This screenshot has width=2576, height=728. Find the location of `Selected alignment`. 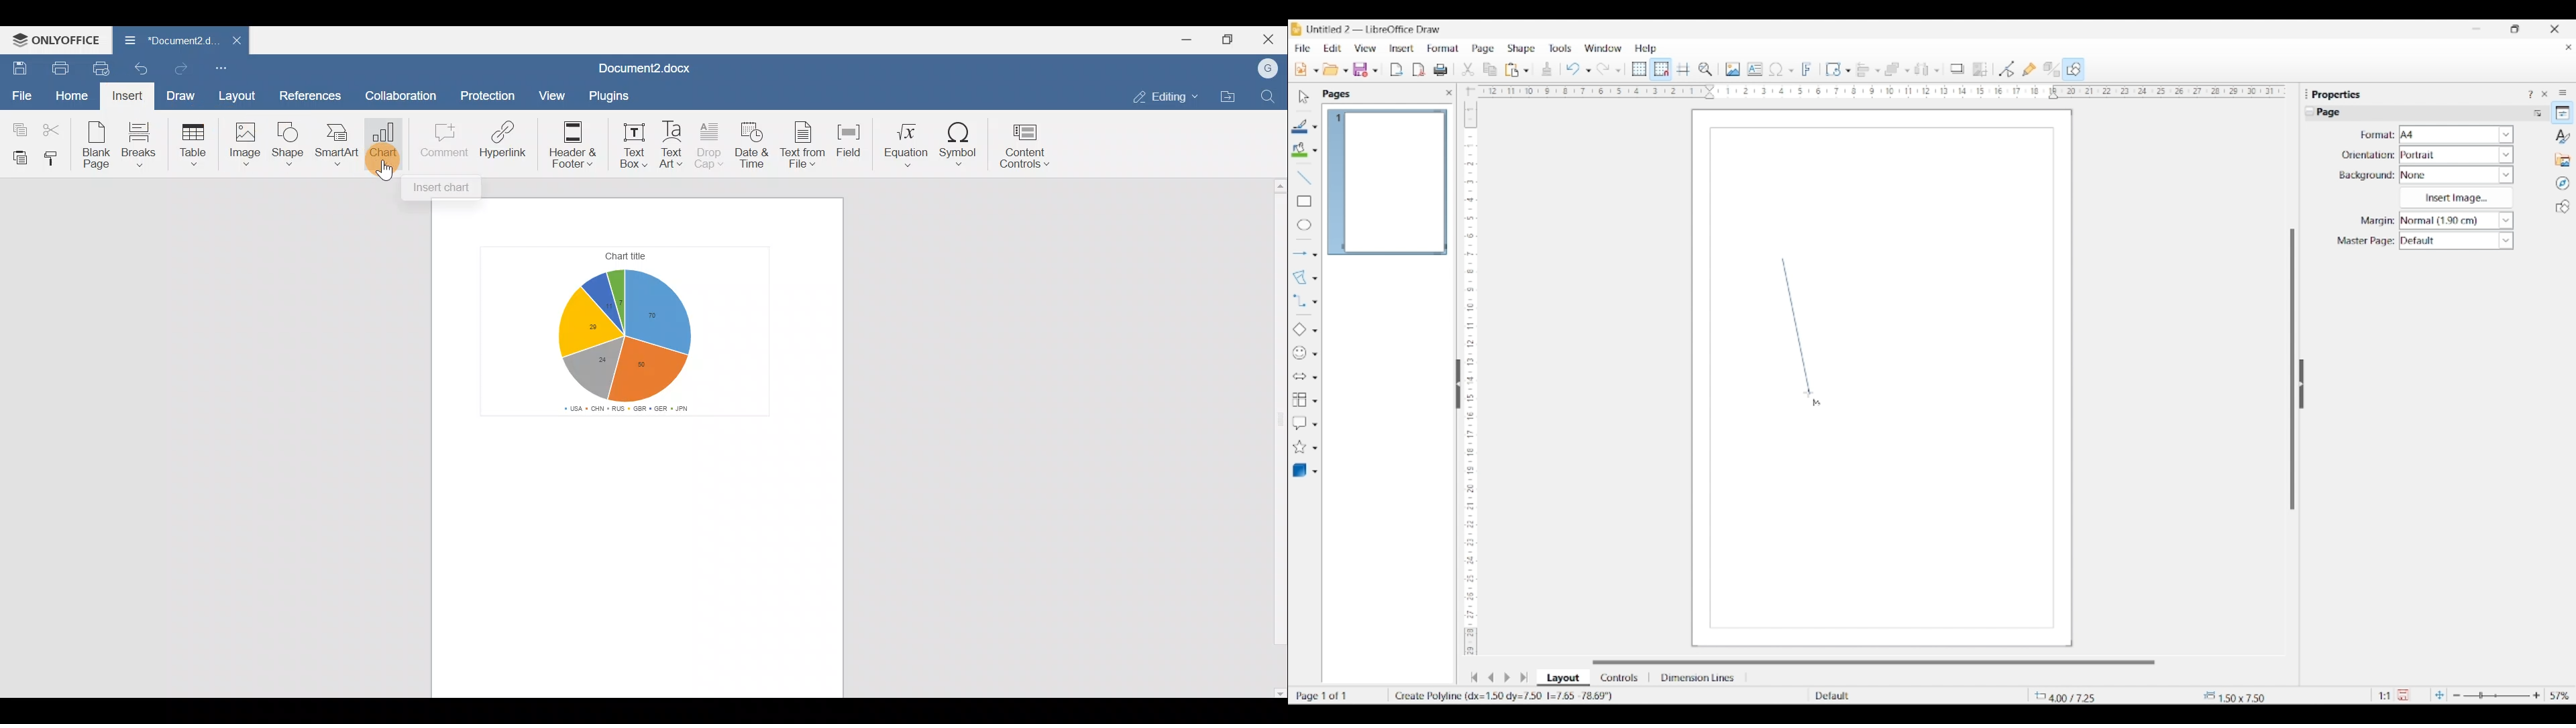

Selected alignment is located at coordinates (1863, 68).